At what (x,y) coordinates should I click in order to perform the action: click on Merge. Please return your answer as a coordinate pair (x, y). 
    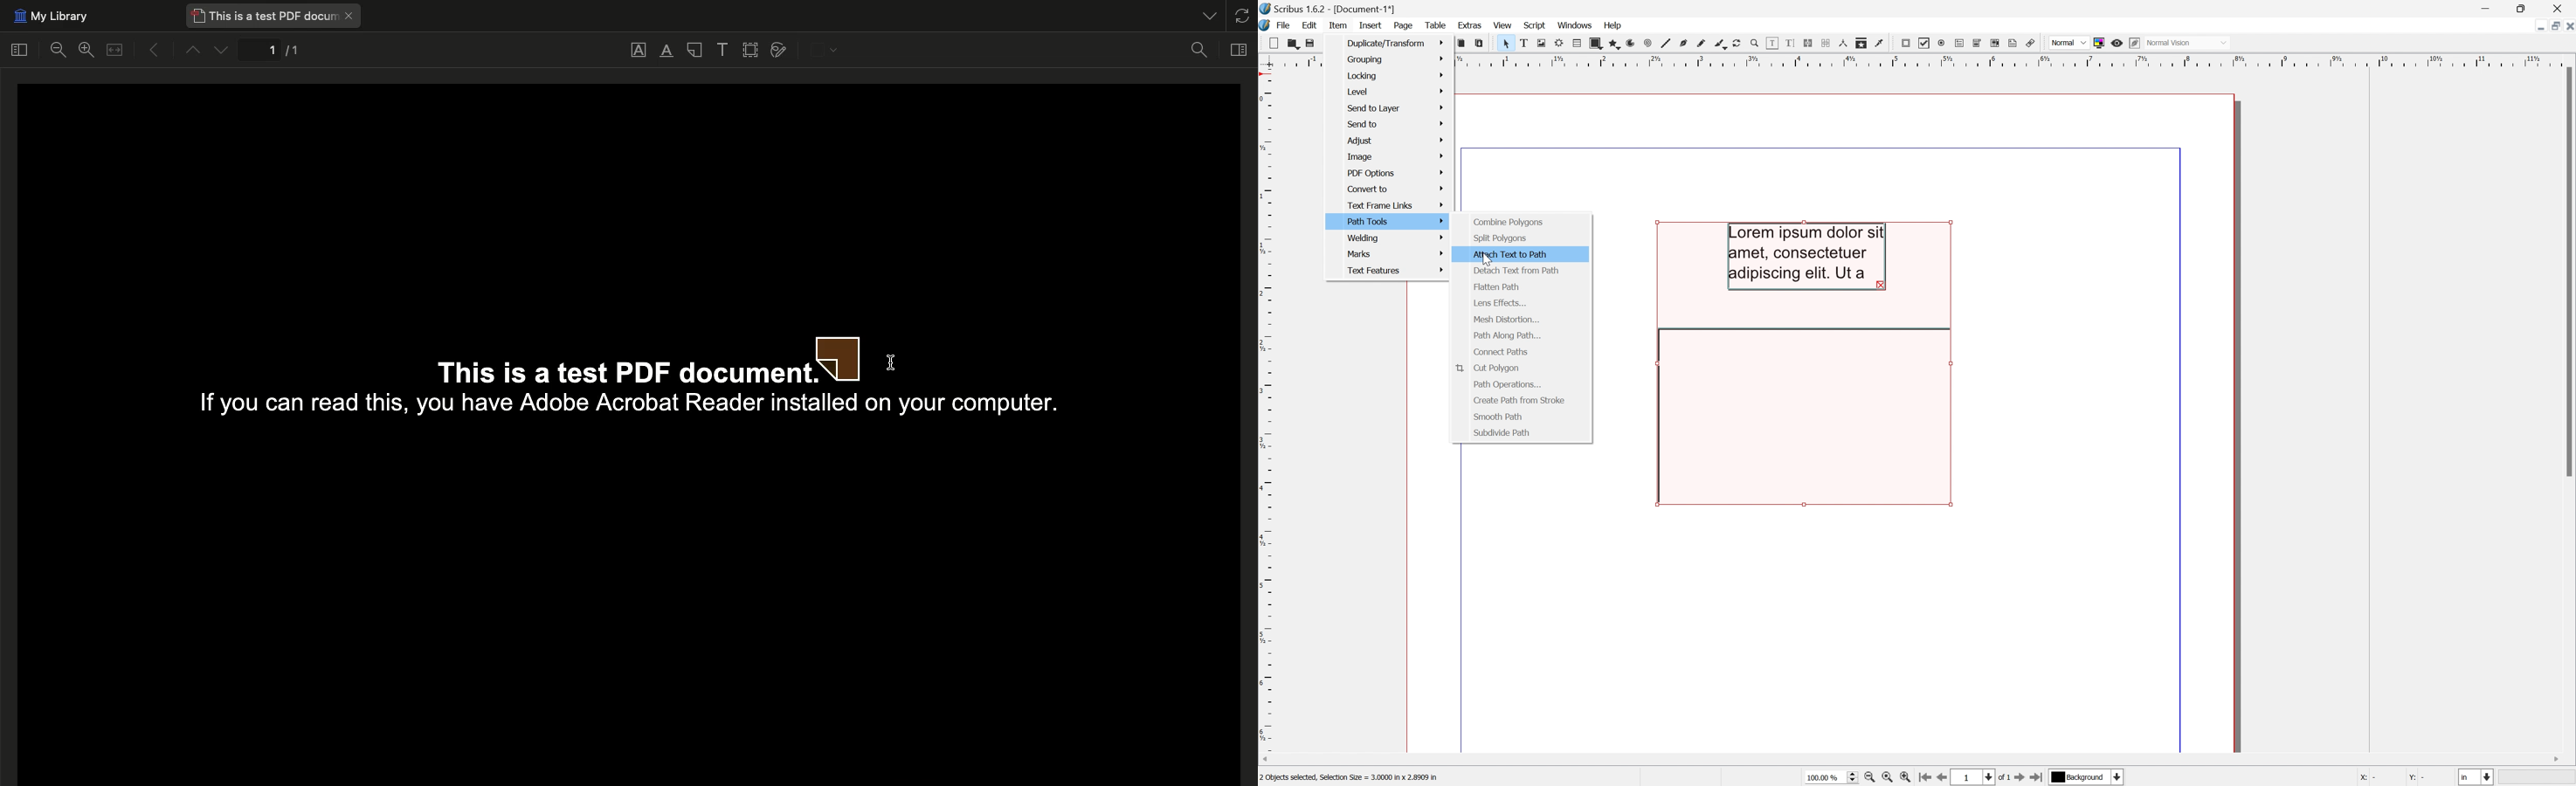
    Looking at the image, I should click on (114, 51).